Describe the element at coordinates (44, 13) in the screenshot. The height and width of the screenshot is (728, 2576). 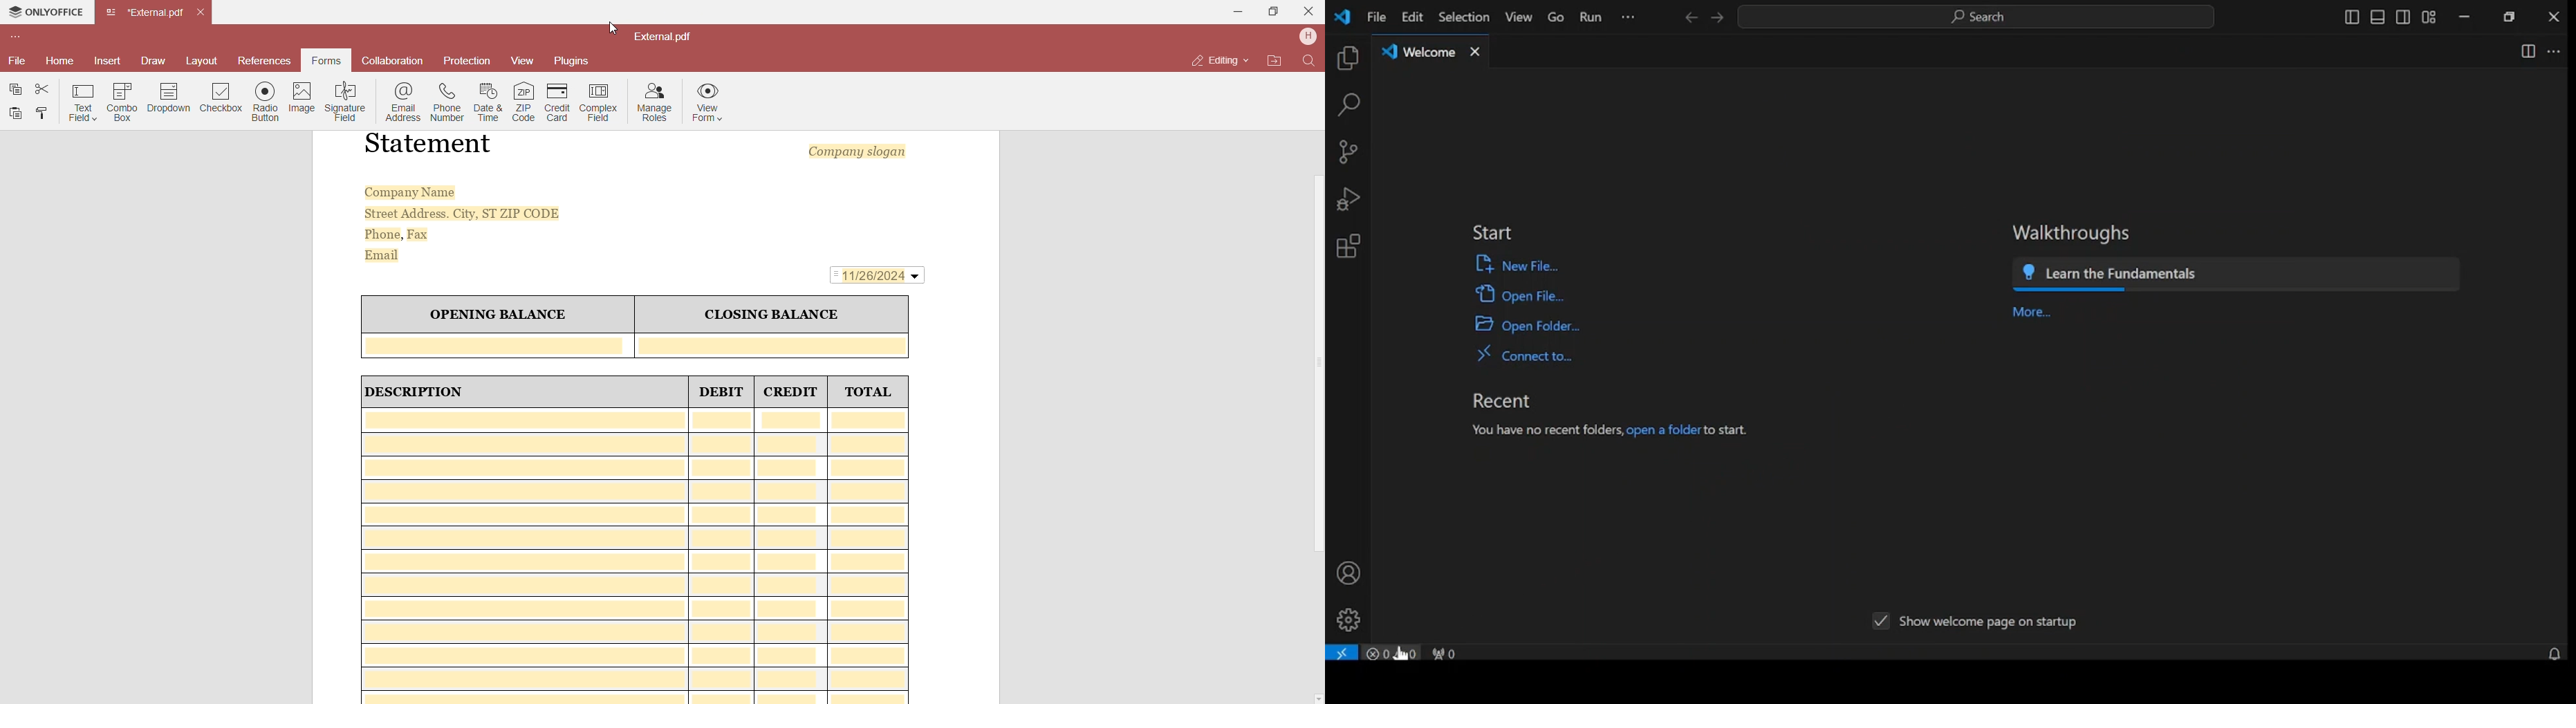
I see `OnlyOffice Application name` at that location.